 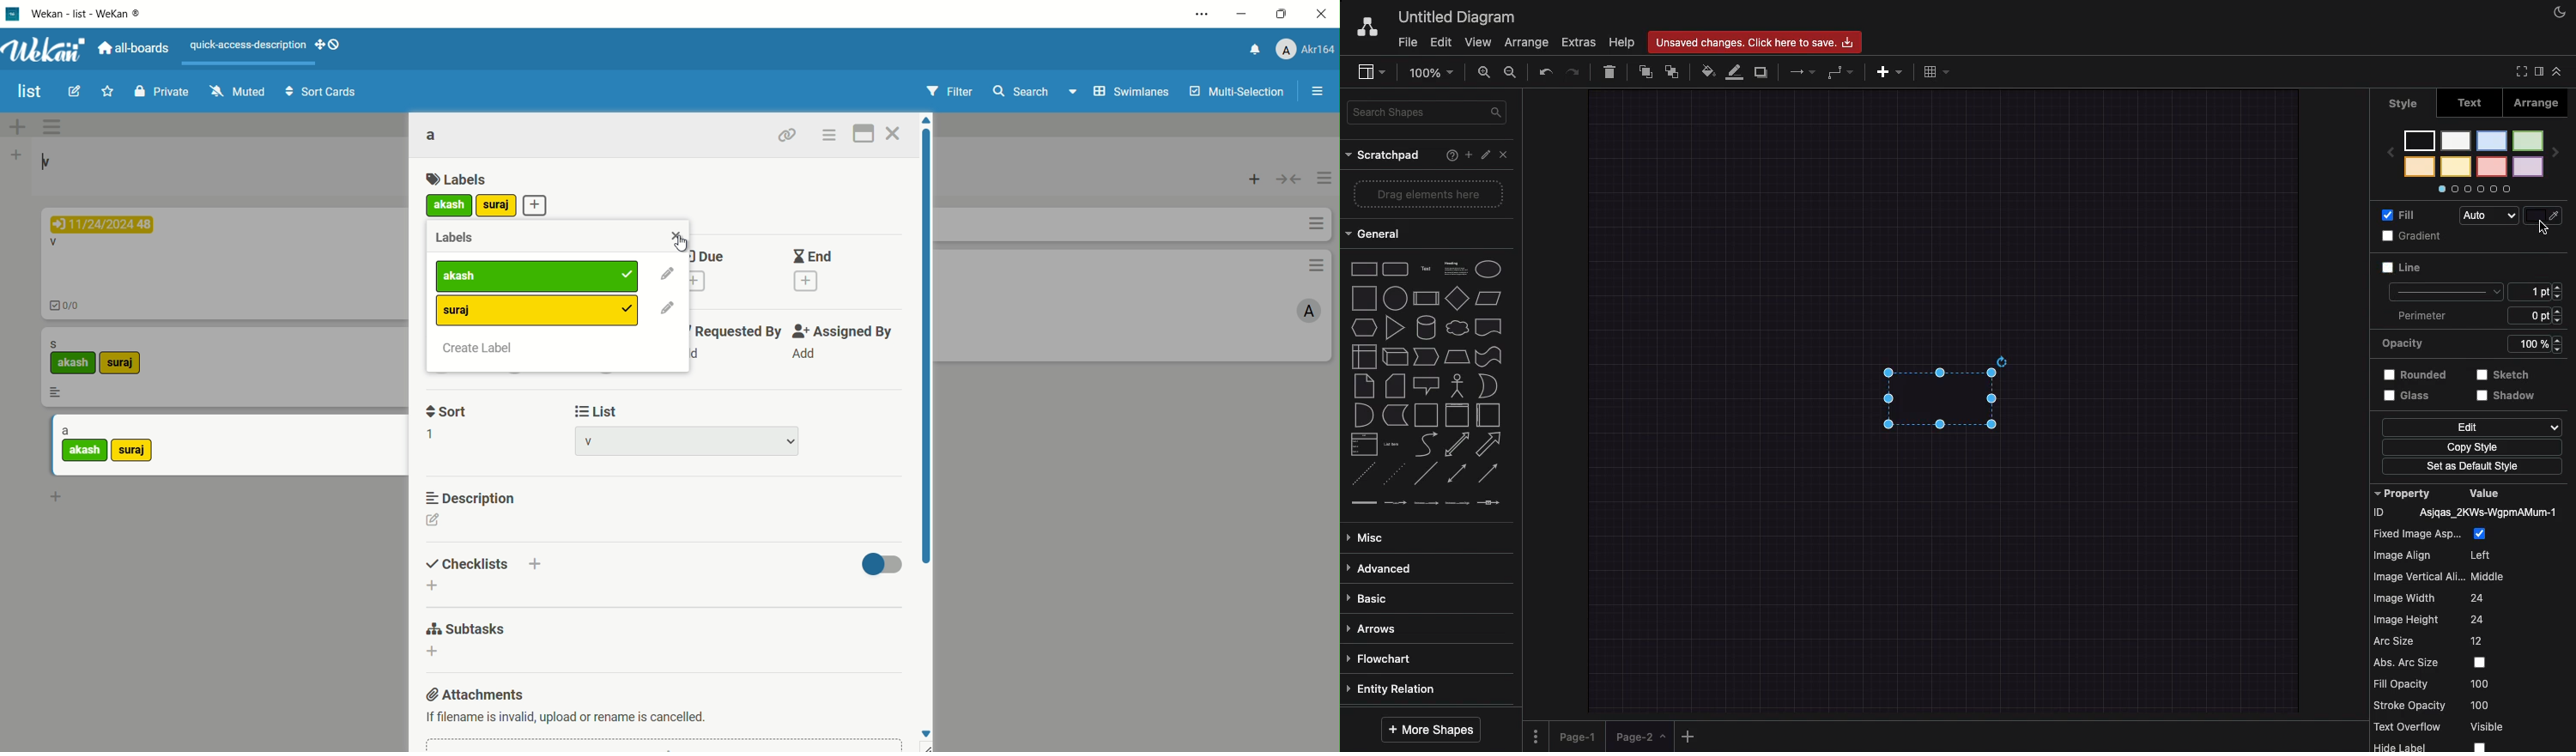 I want to click on Undo, so click(x=1544, y=70).